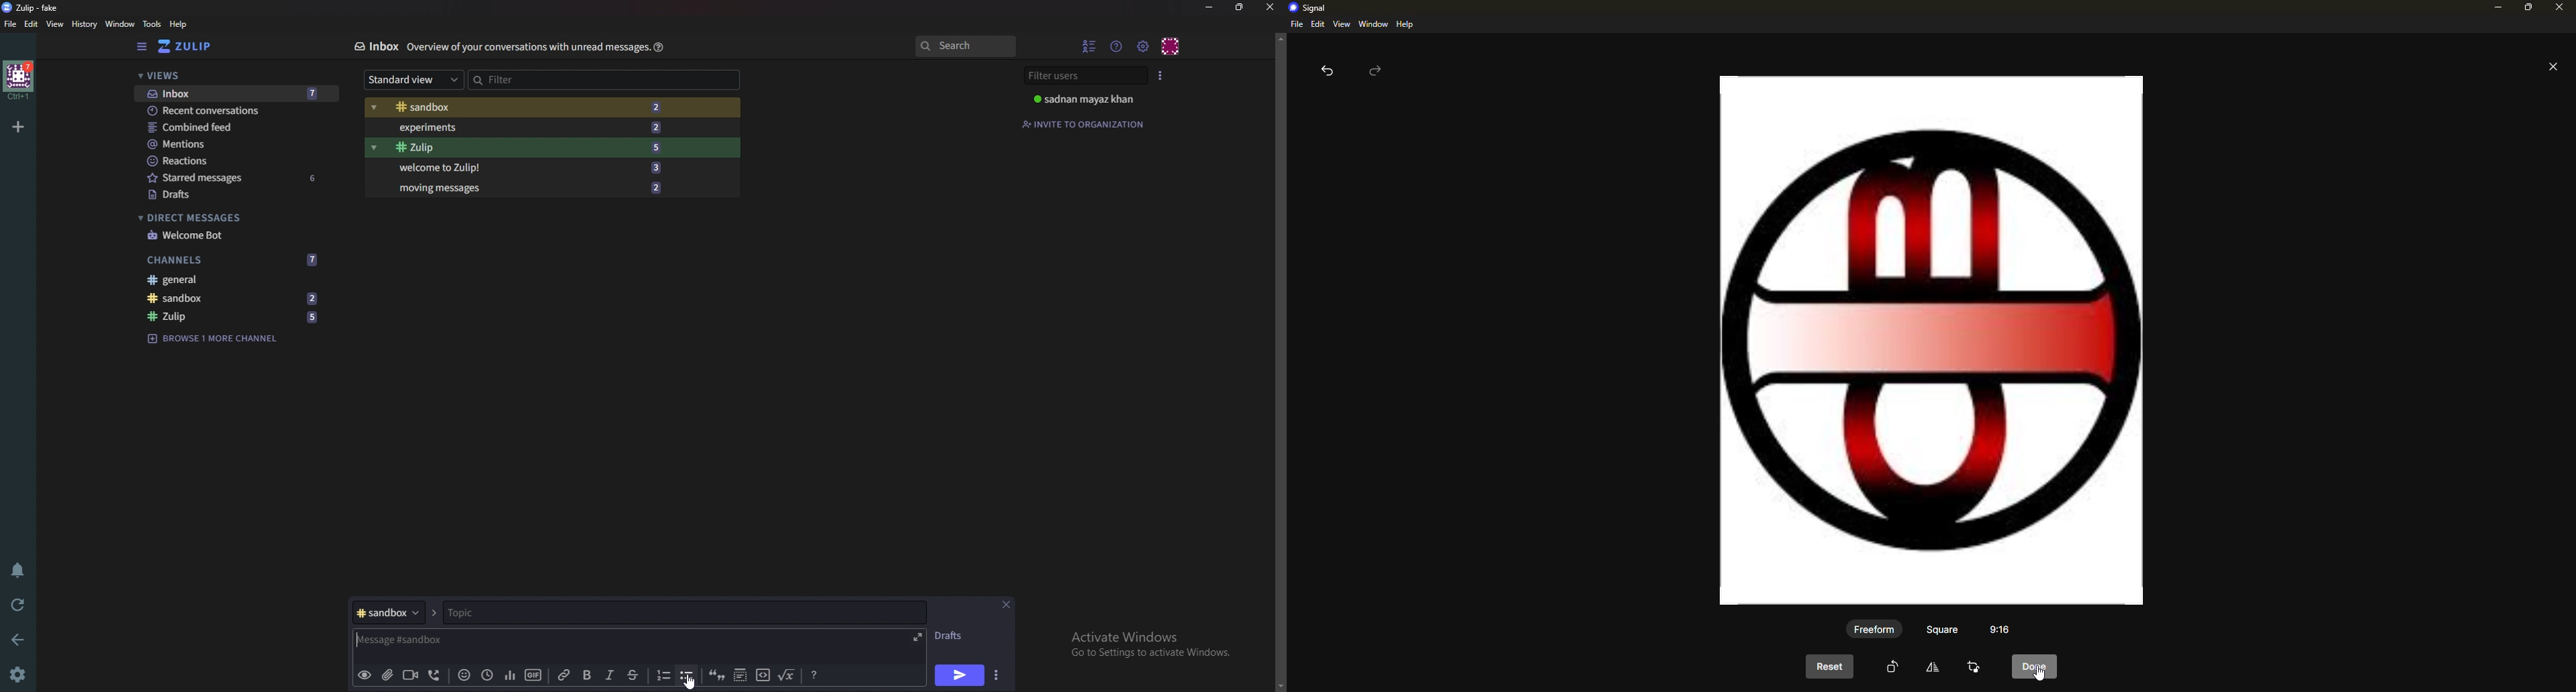 Image resolution: width=2576 pixels, height=700 pixels. Describe the element at coordinates (633, 675) in the screenshot. I see `Strike through` at that location.